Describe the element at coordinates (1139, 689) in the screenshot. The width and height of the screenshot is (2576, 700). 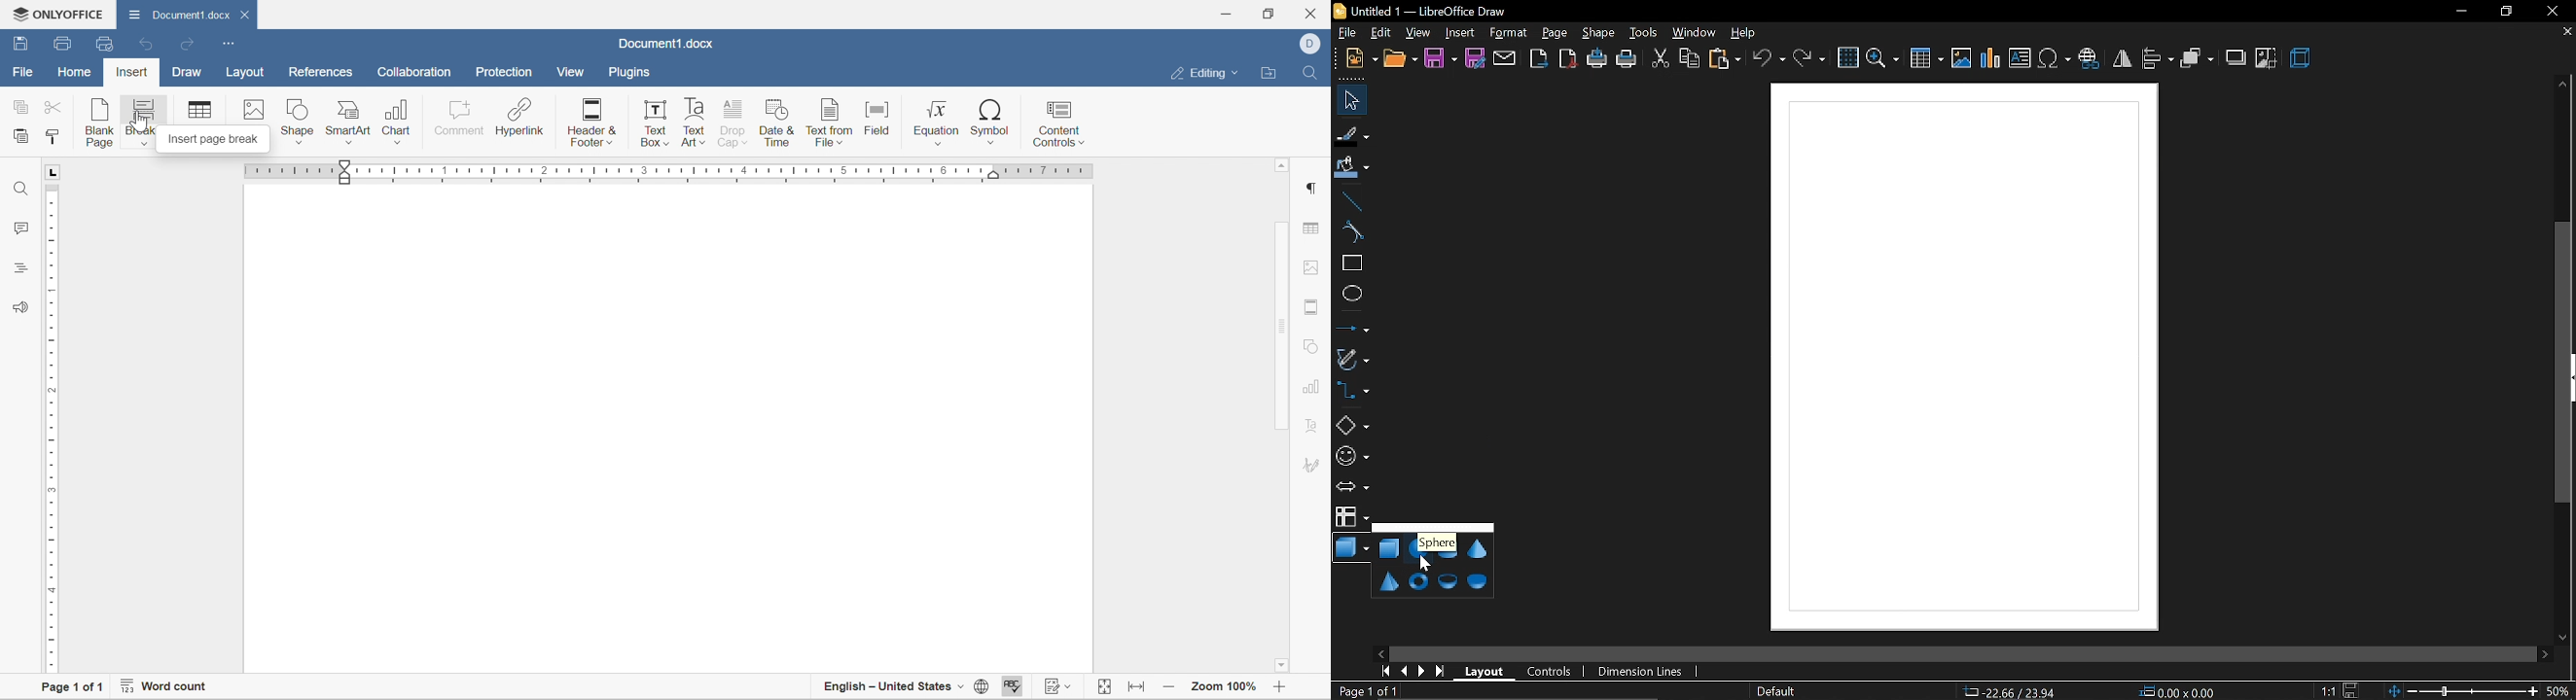
I see `Fit to page` at that location.